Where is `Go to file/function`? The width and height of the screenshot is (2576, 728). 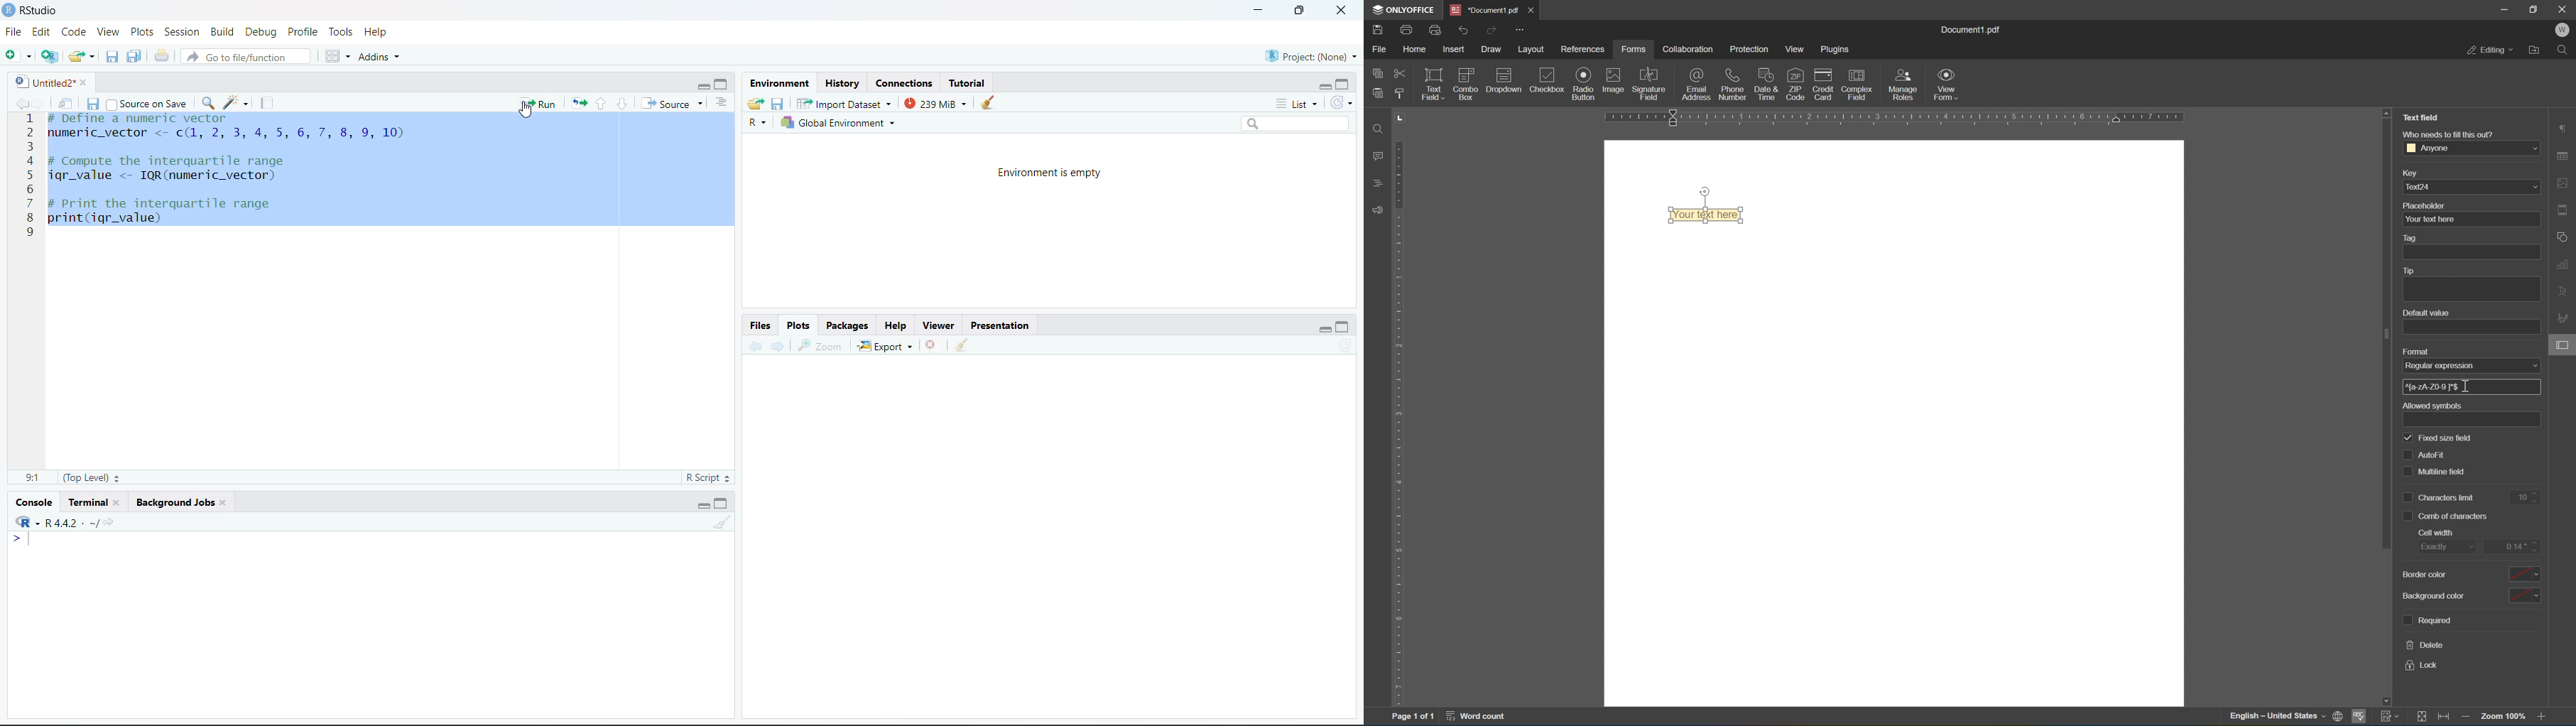 Go to file/function is located at coordinates (246, 55).